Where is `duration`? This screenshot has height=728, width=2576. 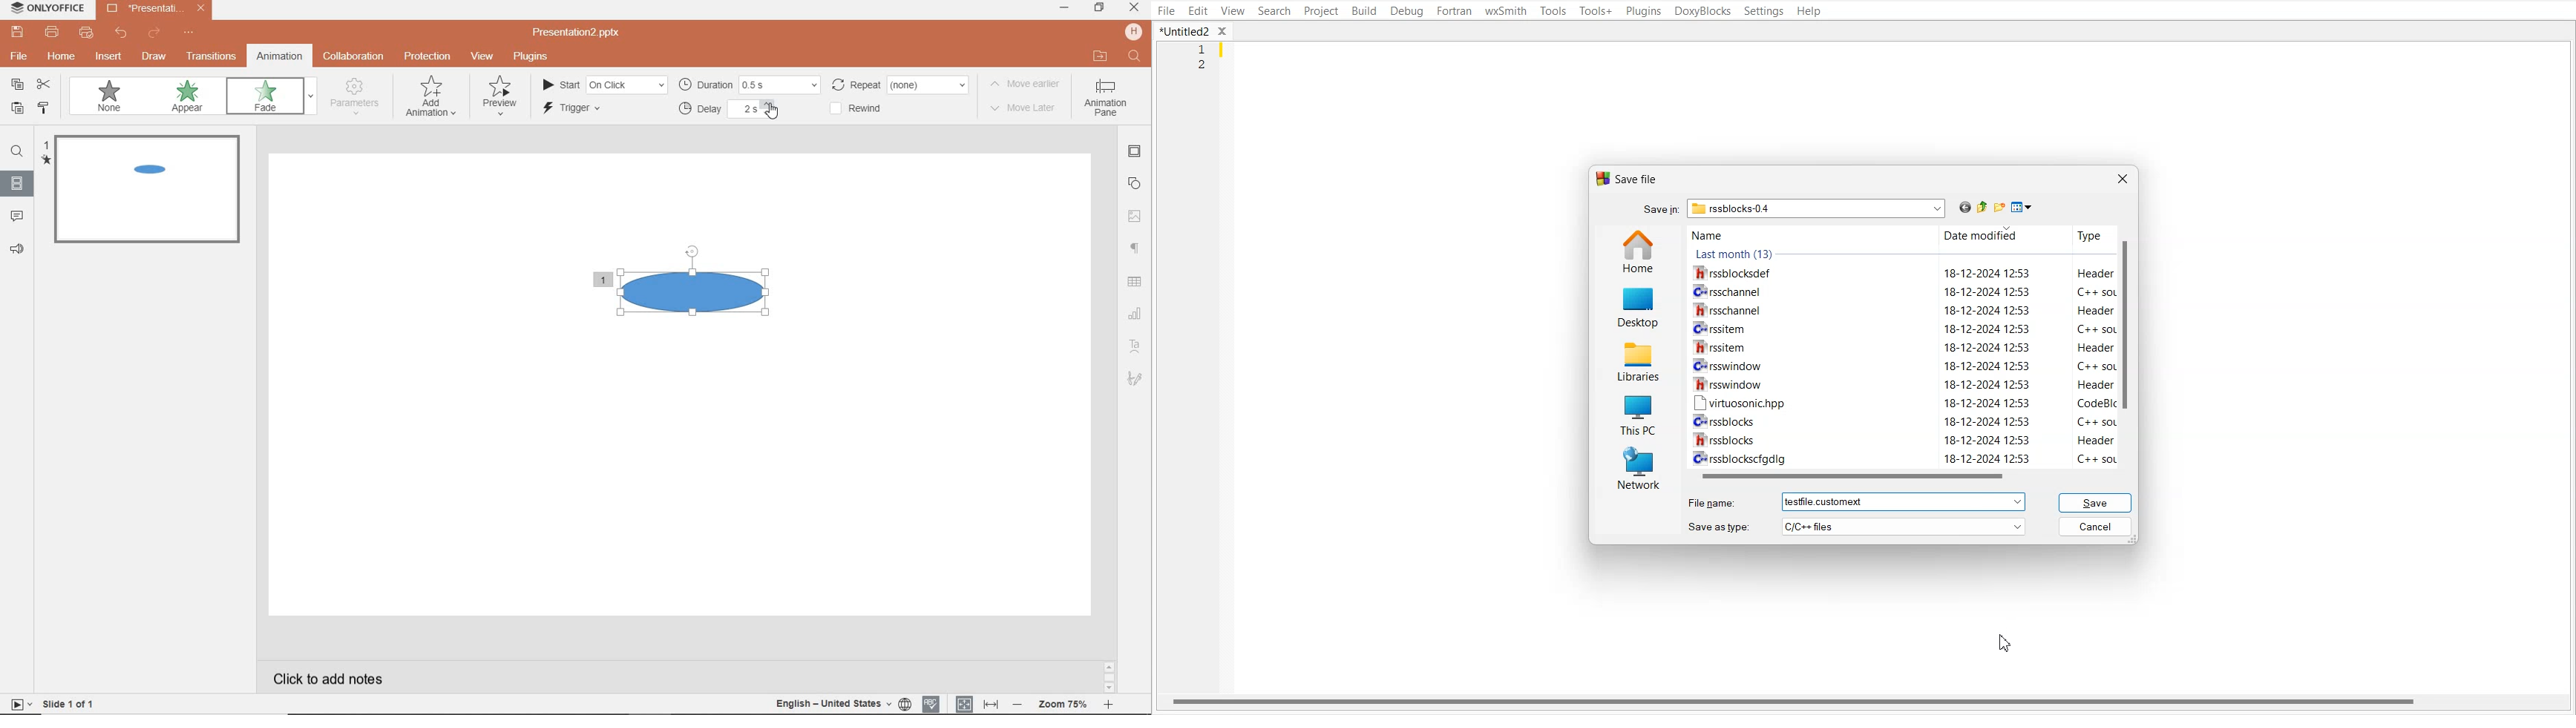 duration is located at coordinates (751, 84).